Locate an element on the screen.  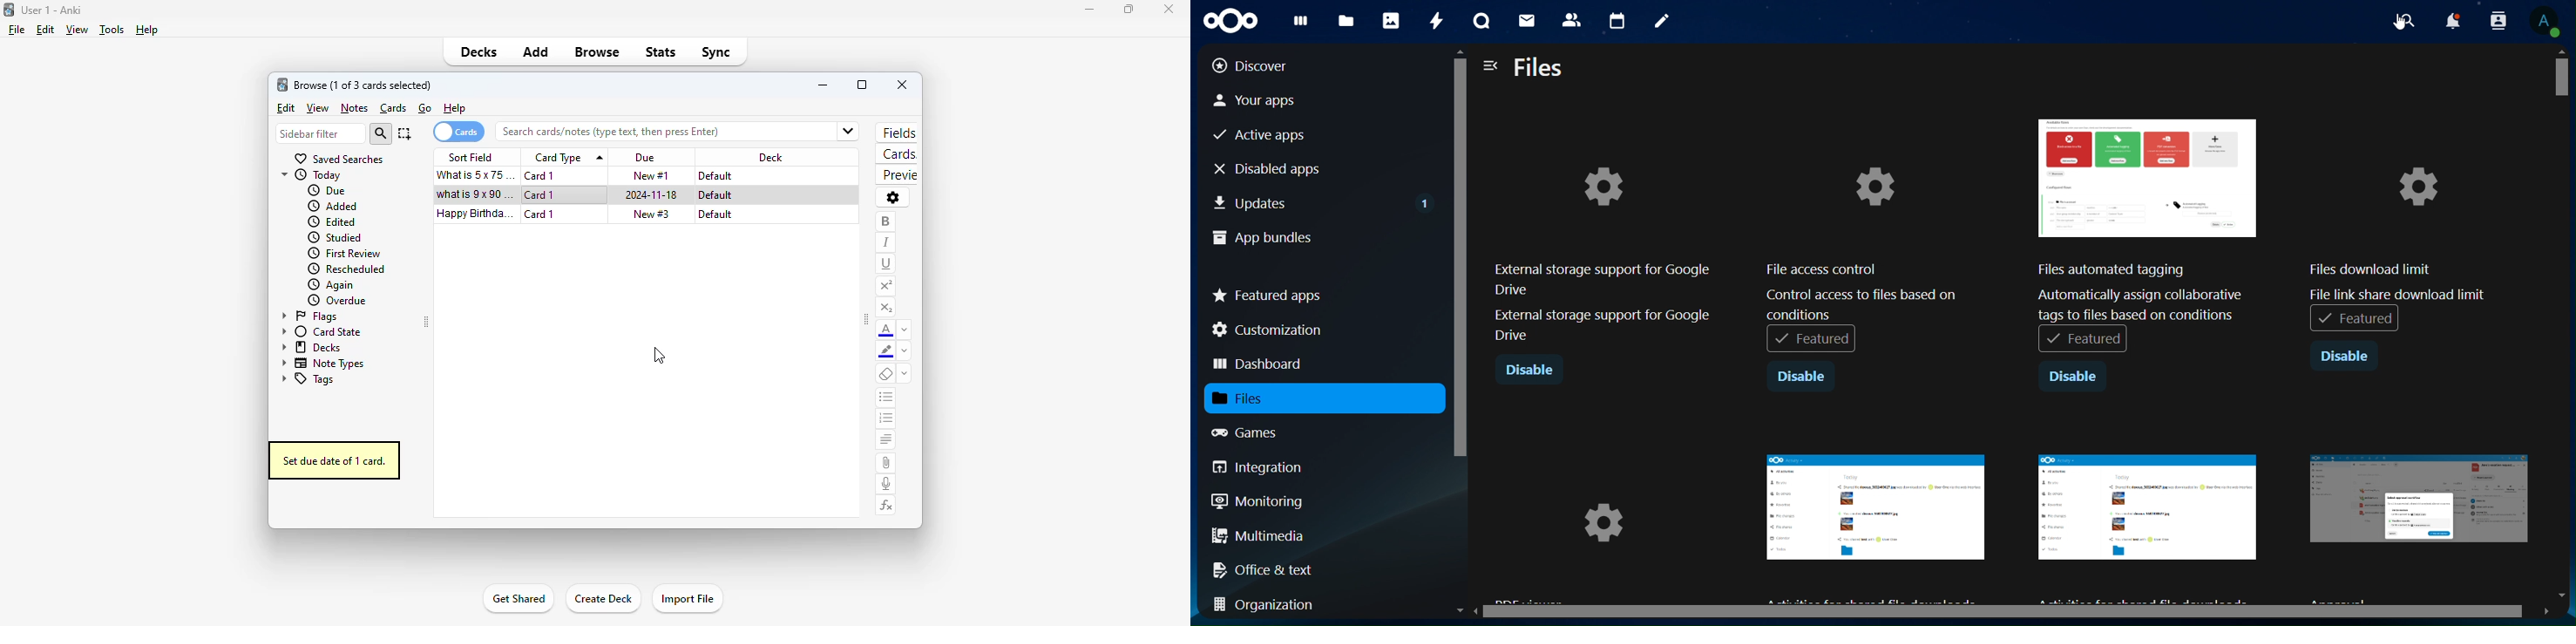
activity is located at coordinates (1434, 21).